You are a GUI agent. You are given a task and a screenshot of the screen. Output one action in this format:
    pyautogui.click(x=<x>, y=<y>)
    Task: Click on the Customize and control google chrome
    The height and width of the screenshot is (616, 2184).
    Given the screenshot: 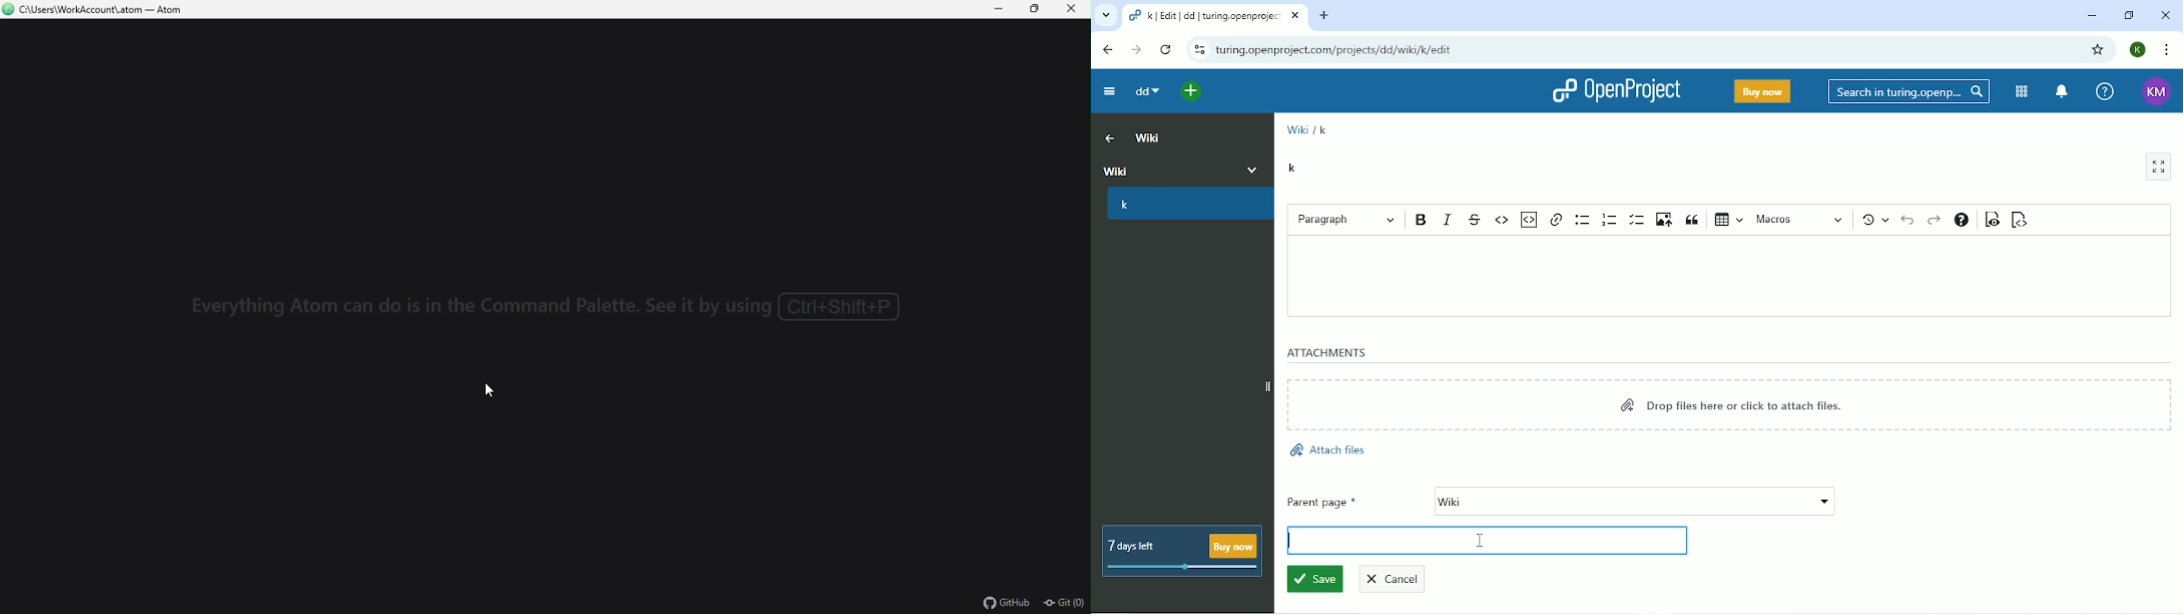 What is the action you would take?
    pyautogui.click(x=2165, y=49)
    